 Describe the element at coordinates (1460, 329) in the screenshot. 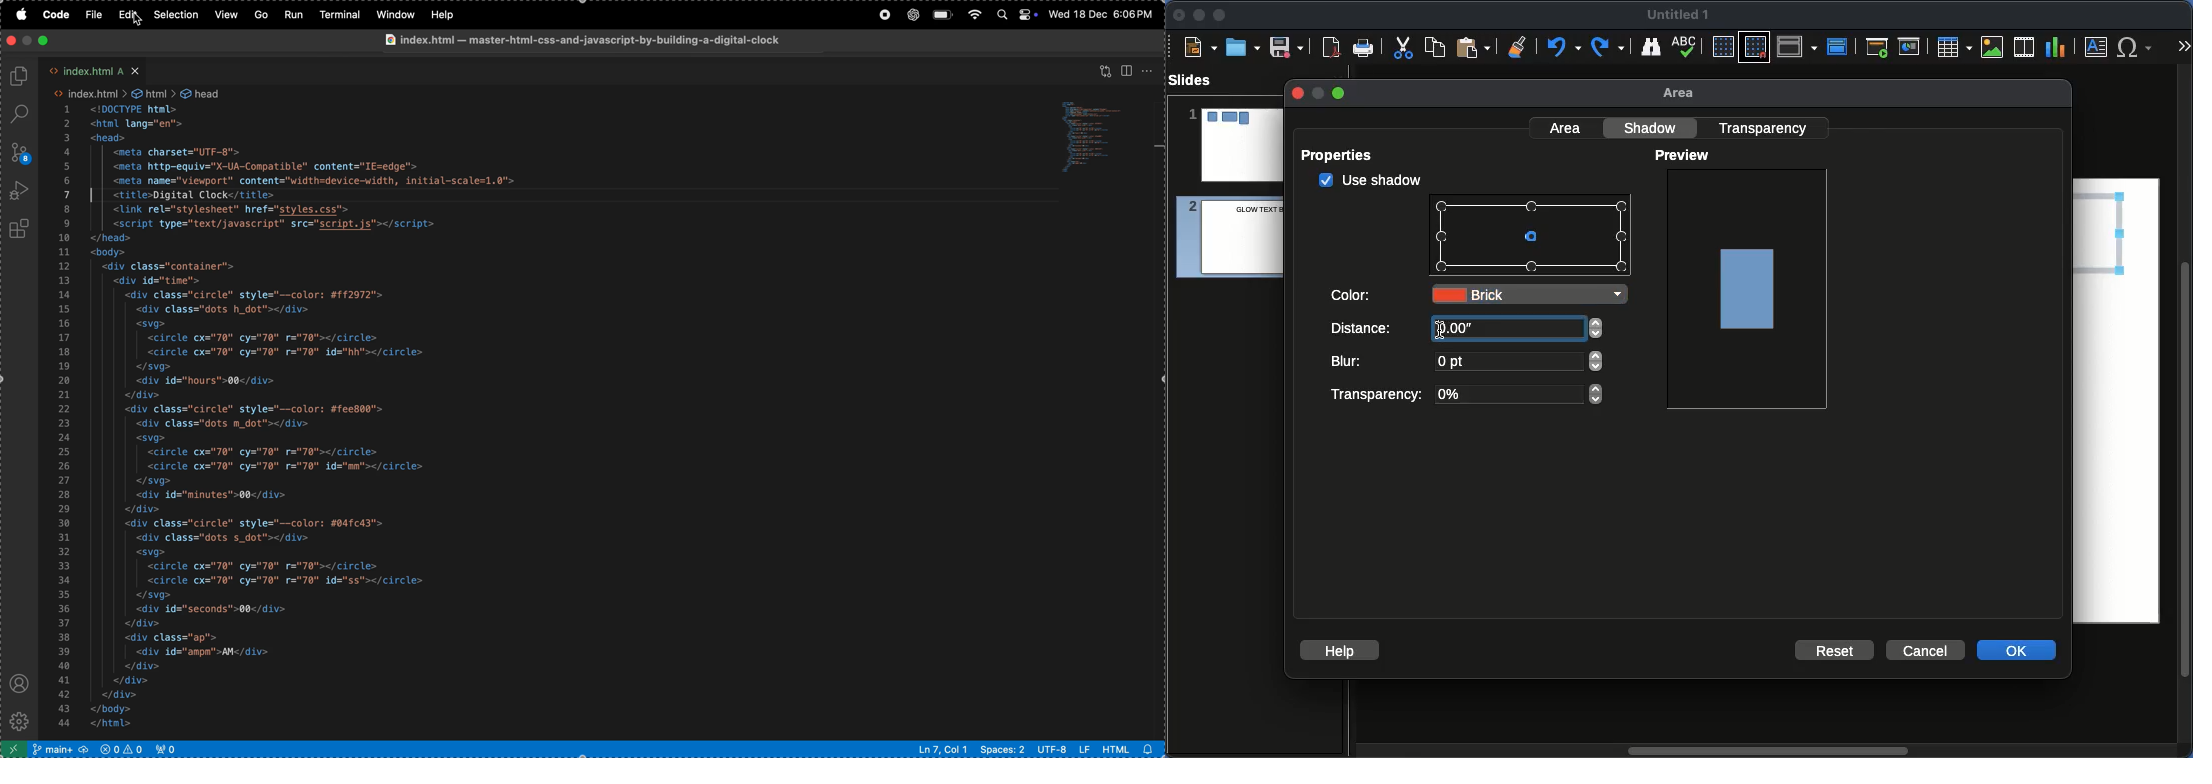

I see `10` at that location.